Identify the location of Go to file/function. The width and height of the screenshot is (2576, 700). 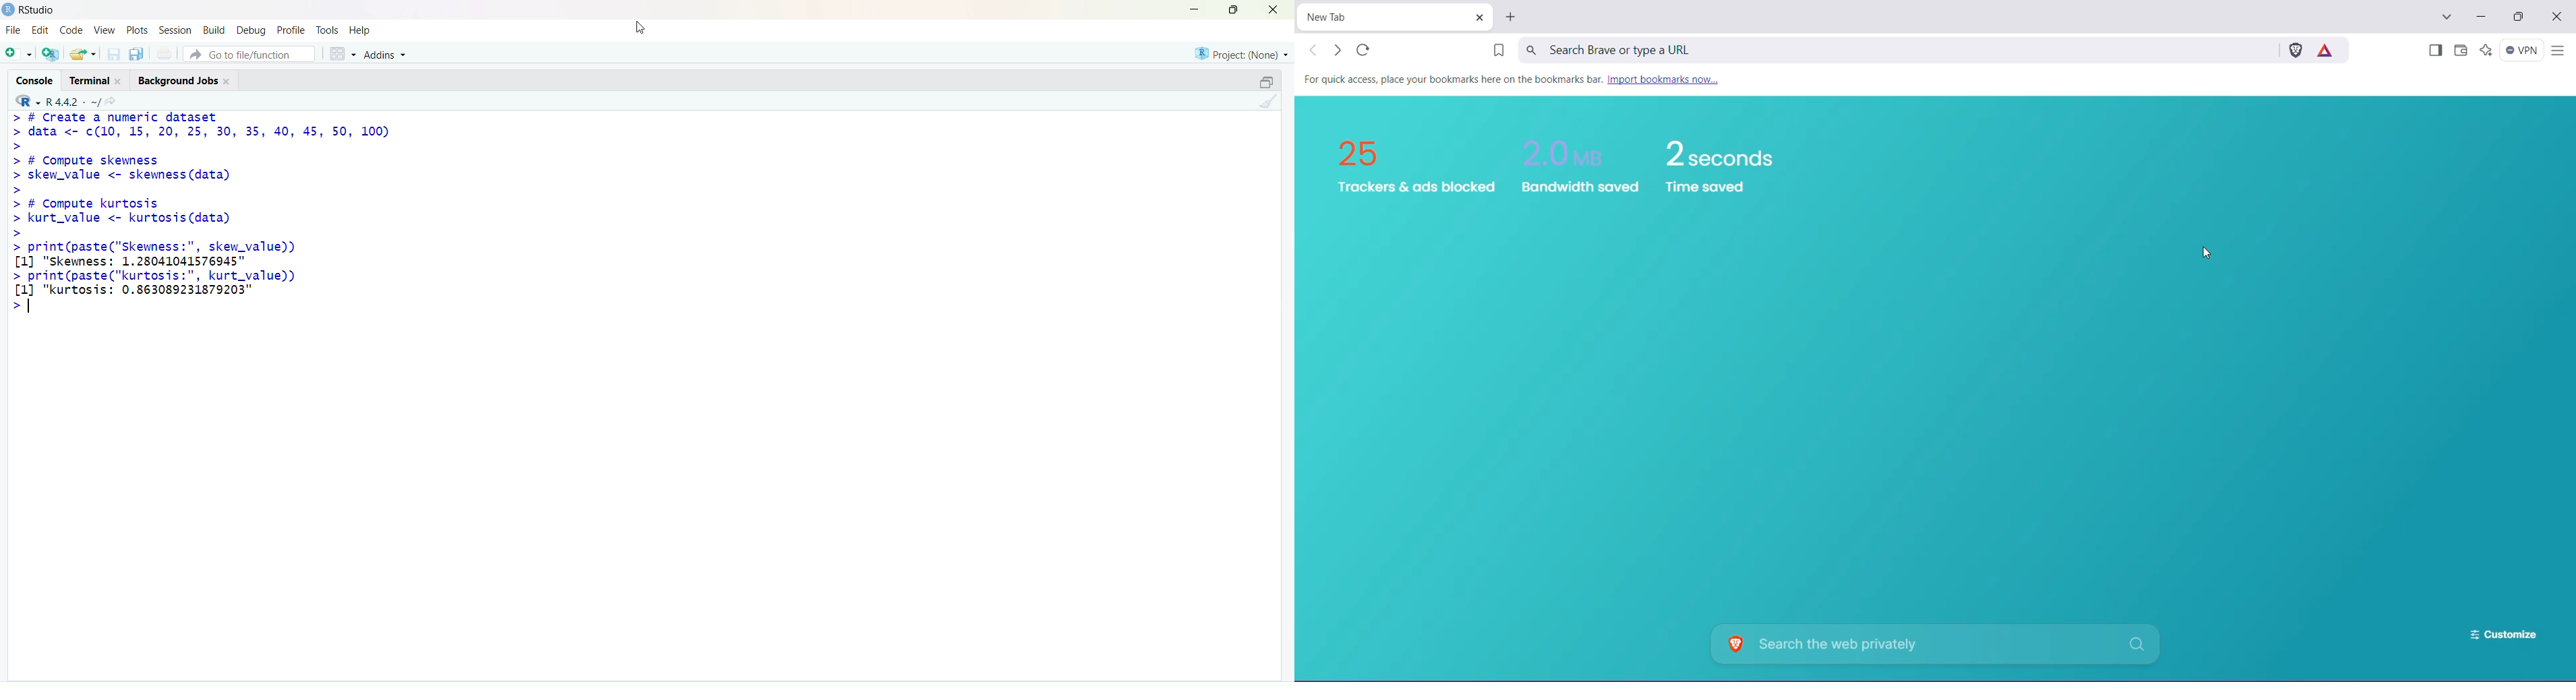
(251, 53).